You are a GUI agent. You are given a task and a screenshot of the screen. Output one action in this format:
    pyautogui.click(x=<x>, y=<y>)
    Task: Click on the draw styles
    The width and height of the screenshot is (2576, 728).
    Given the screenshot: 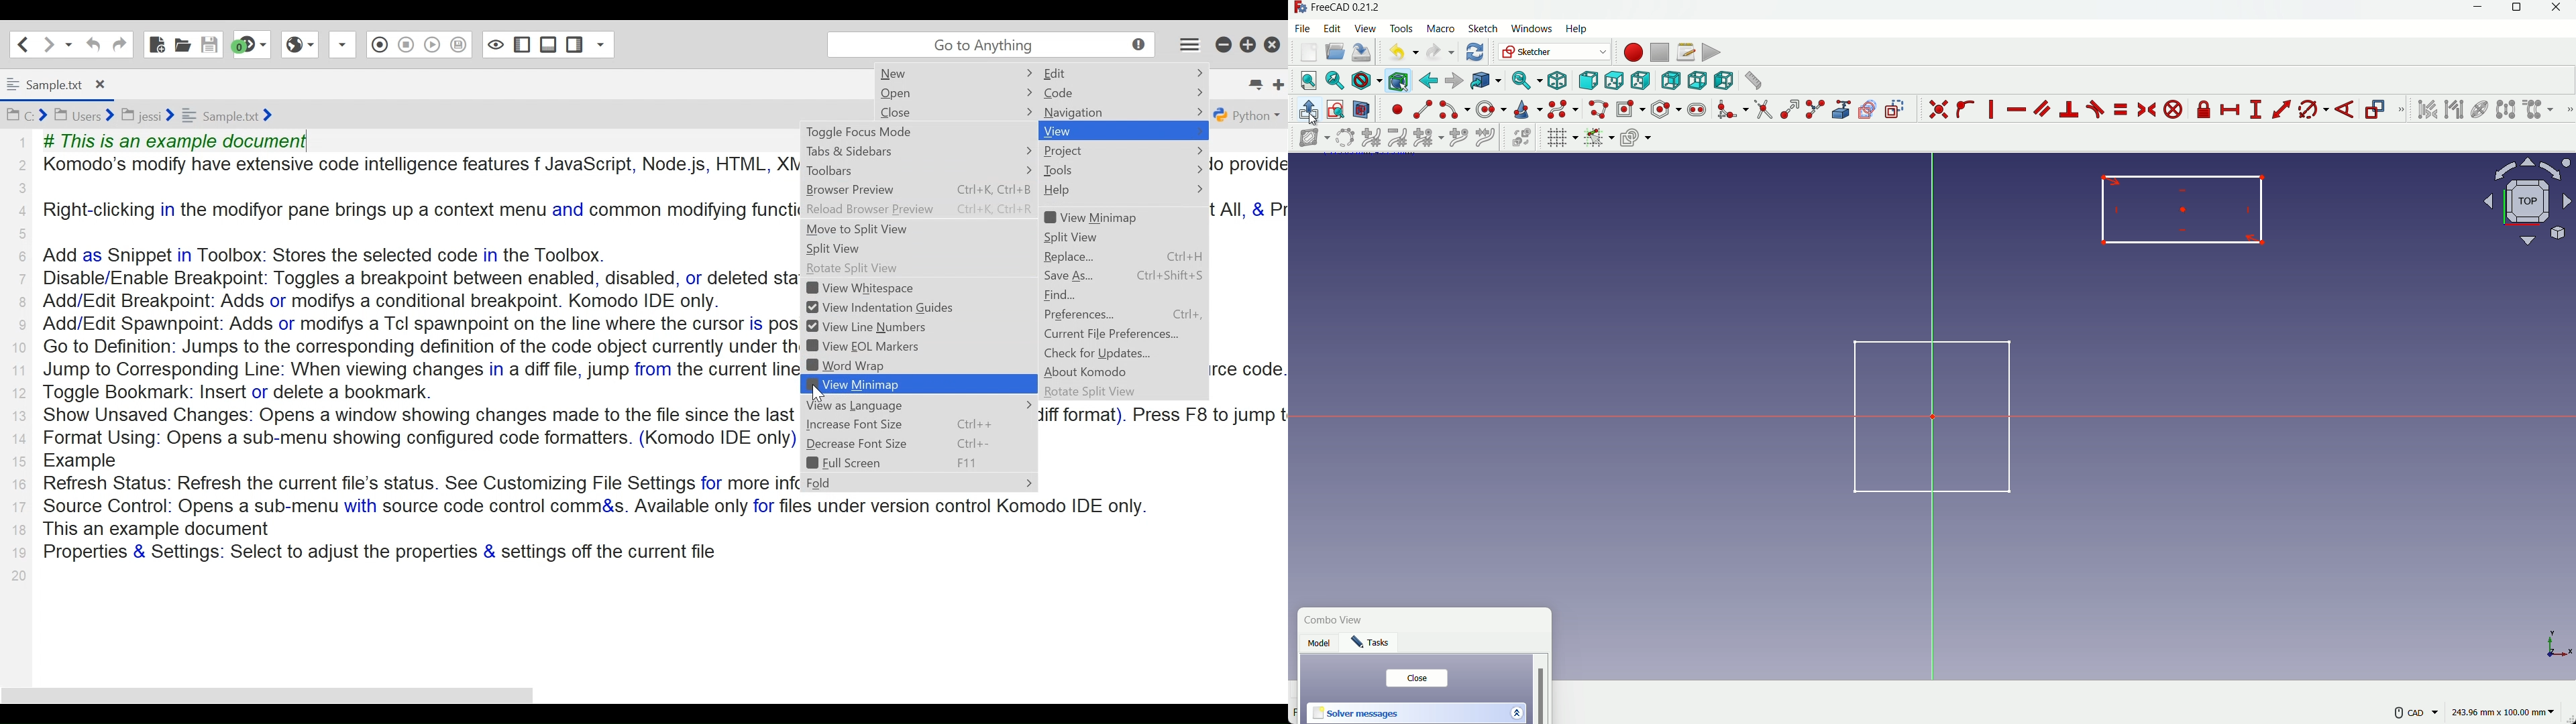 What is the action you would take?
    pyautogui.click(x=1366, y=80)
    